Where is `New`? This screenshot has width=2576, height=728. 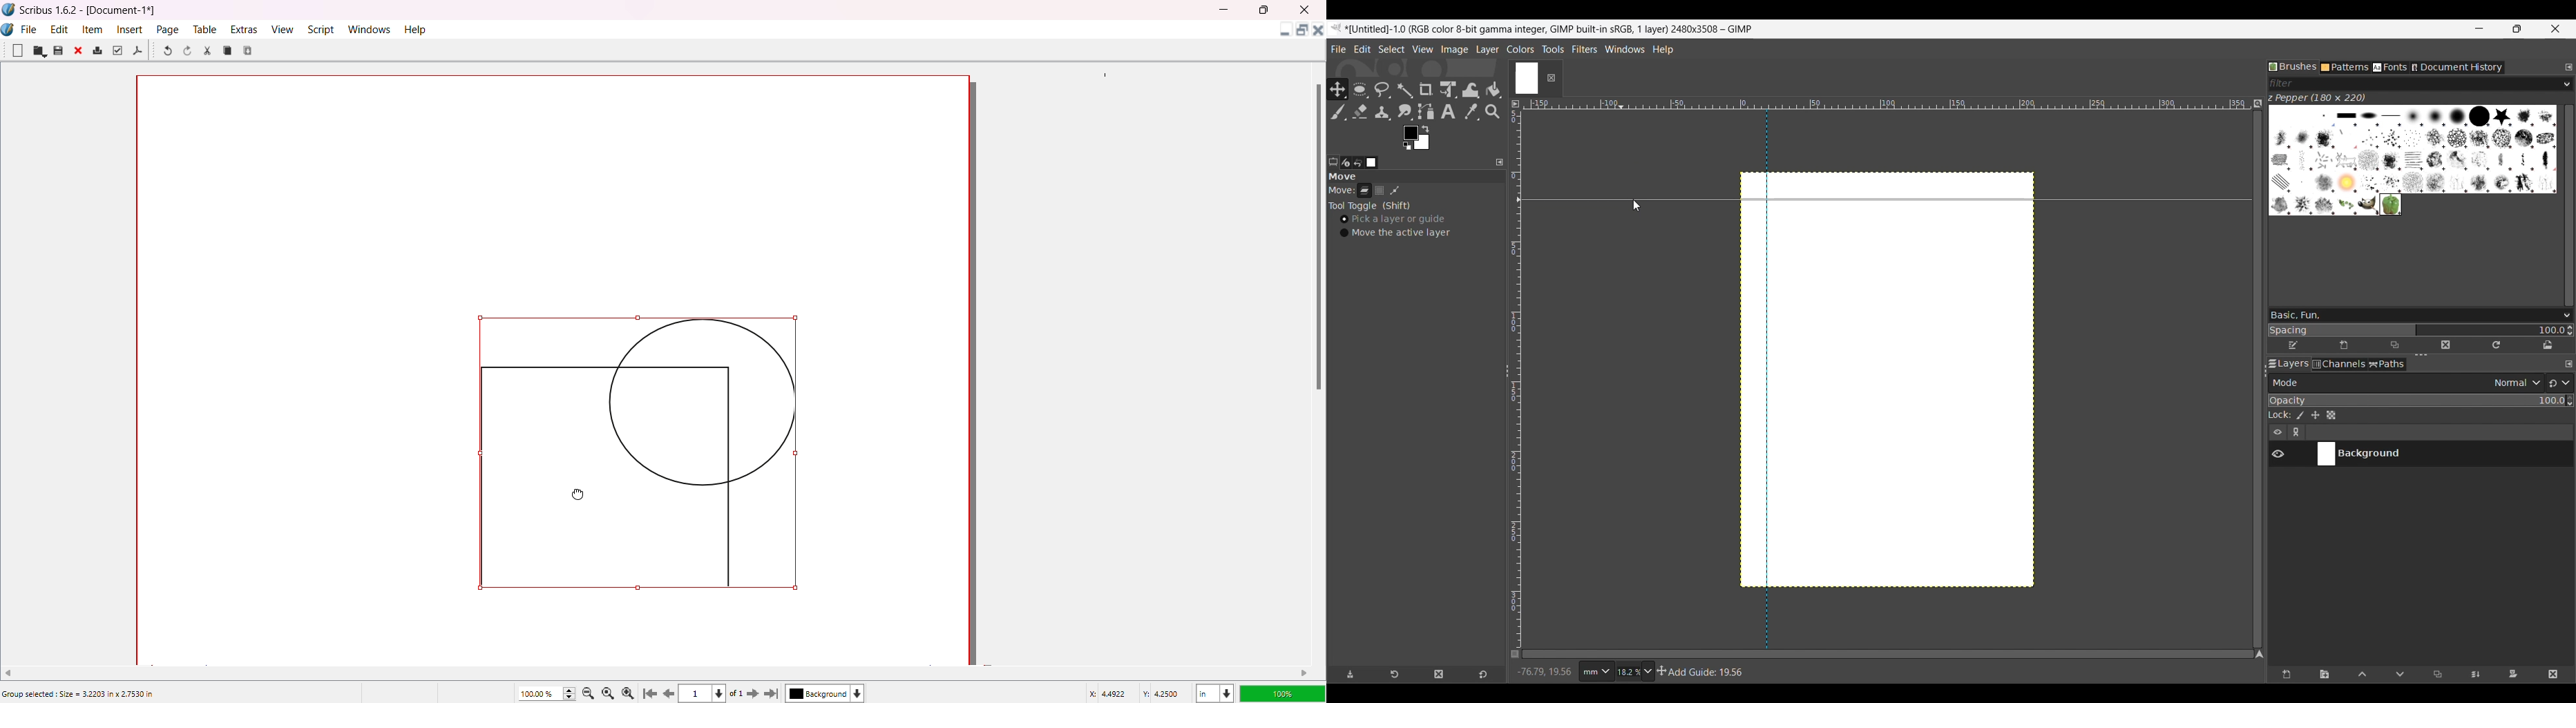
New is located at coordinates (17, 50).